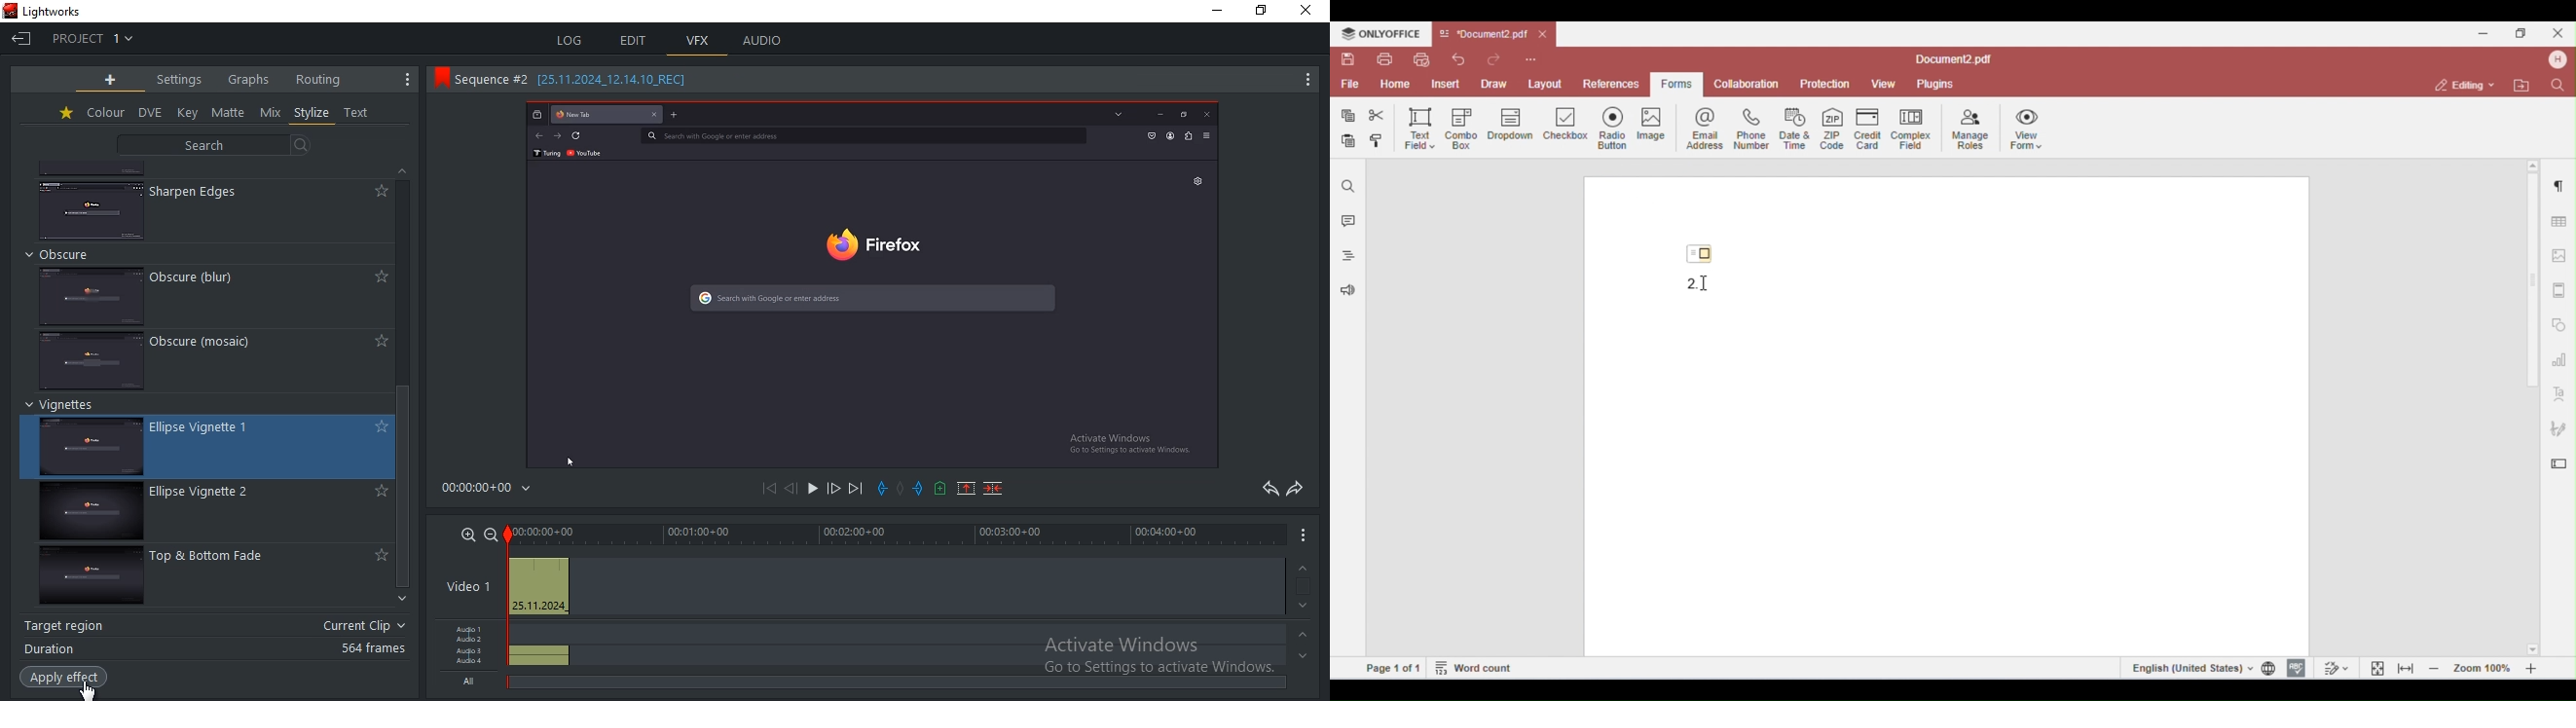  I want to click on edit, so click(636, 41).